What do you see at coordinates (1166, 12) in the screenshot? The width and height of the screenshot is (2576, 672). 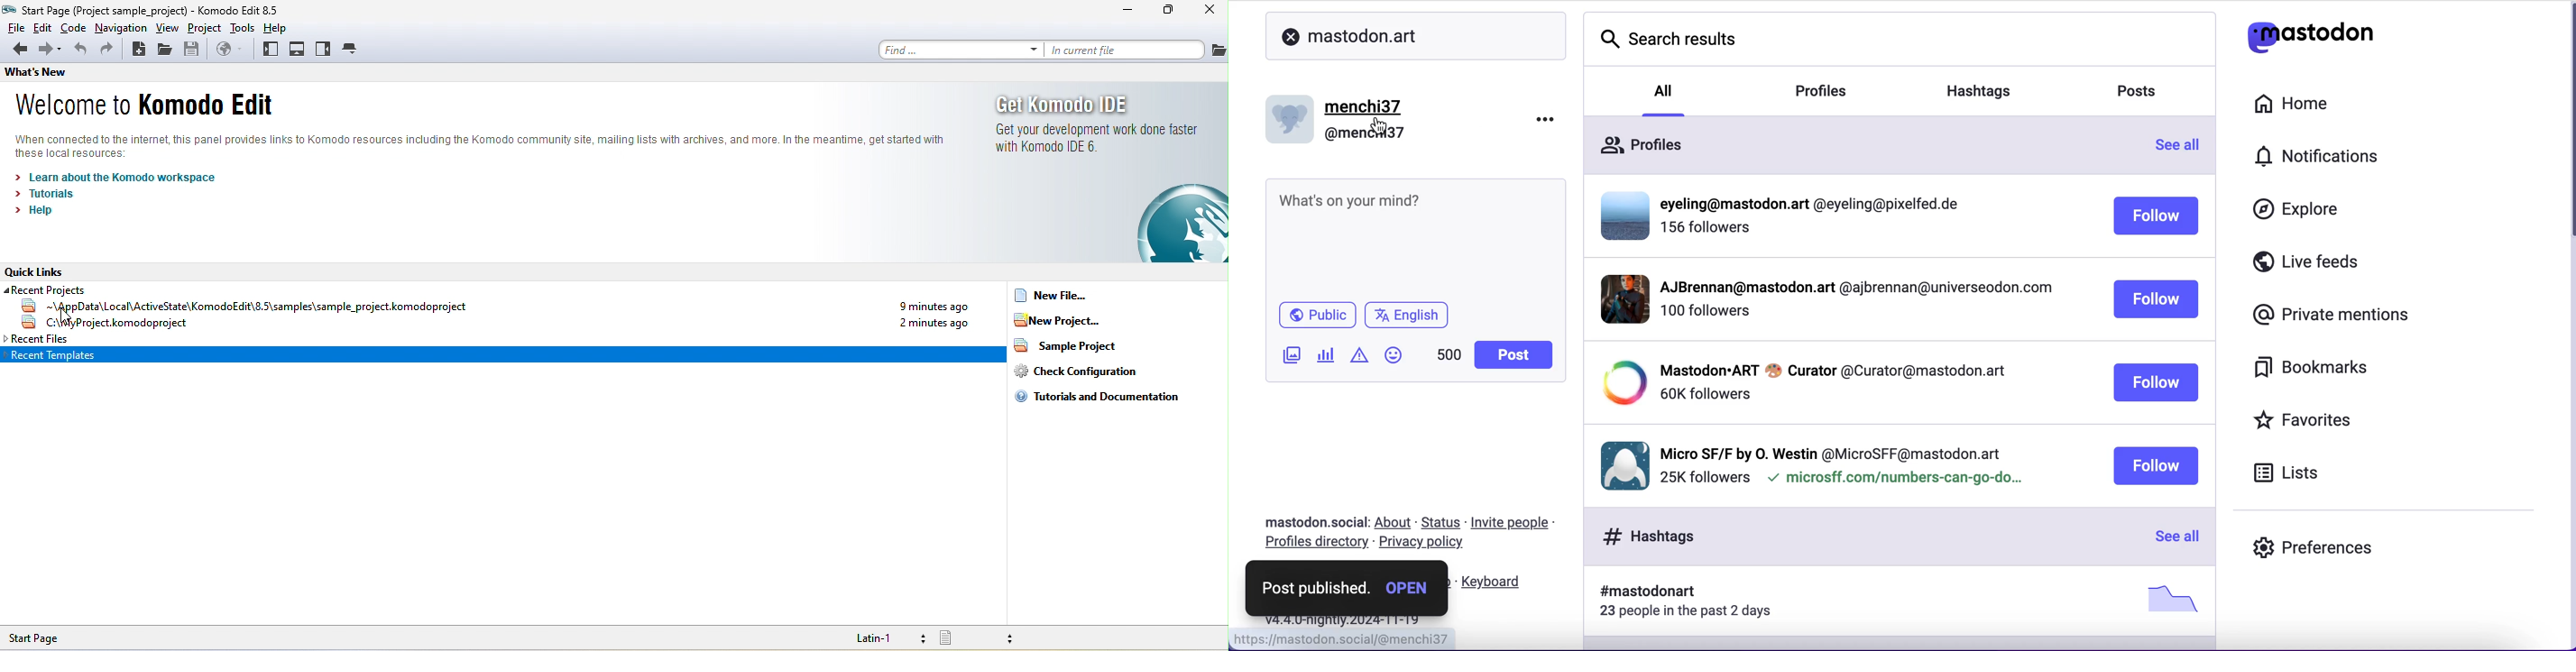 I see `maximize` at bounding box center [1166, 12].